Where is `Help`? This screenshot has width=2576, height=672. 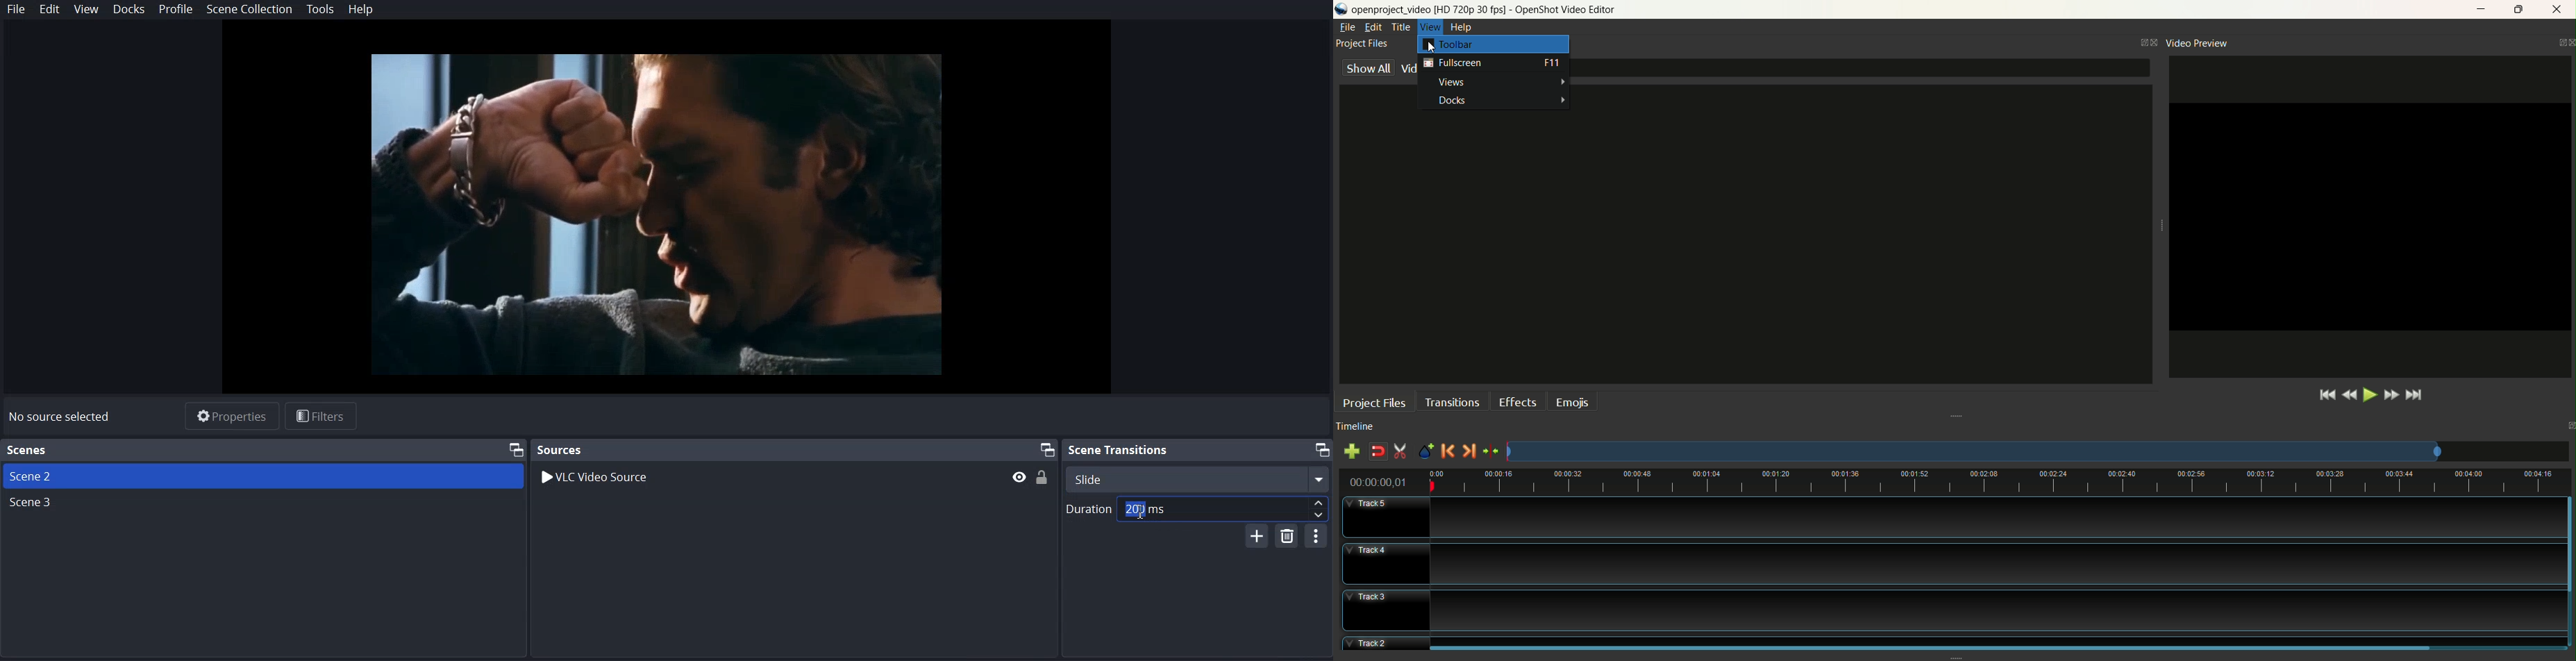
Help is located at coordinates (360, 10).